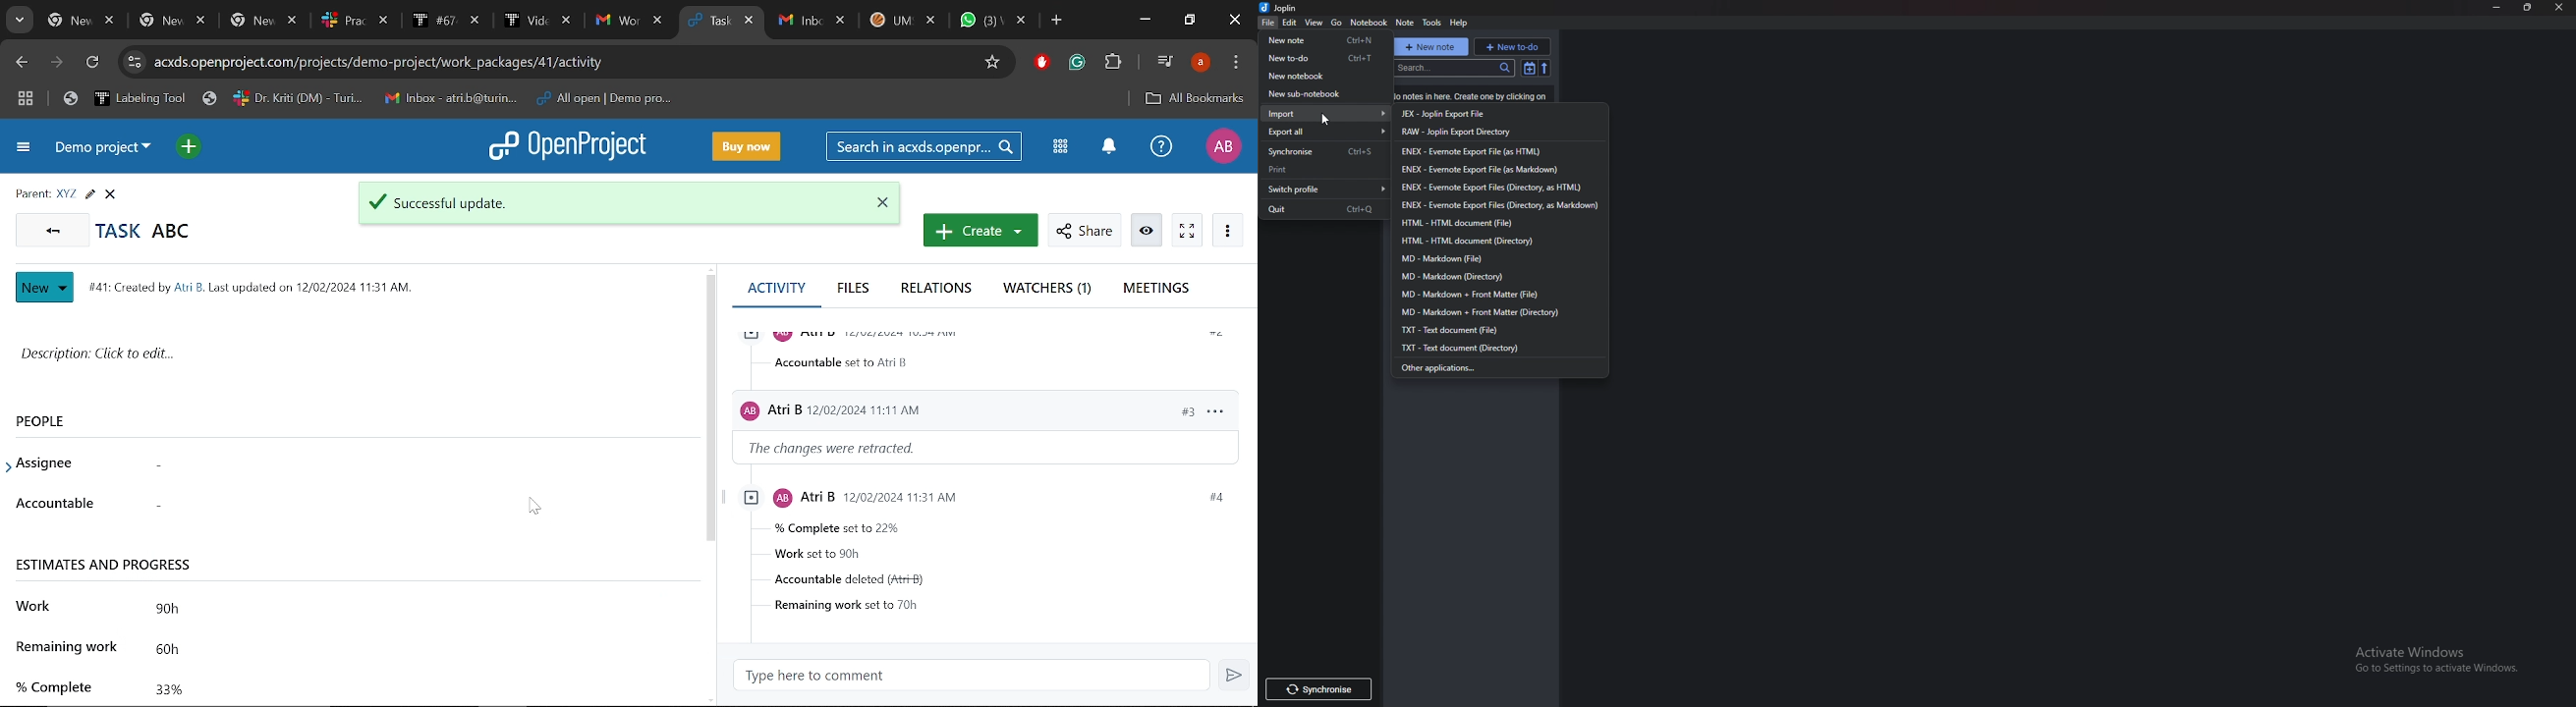  Describe the element at coordinates (22, 22) in the screenshot. I see `Search tabs` at that location.